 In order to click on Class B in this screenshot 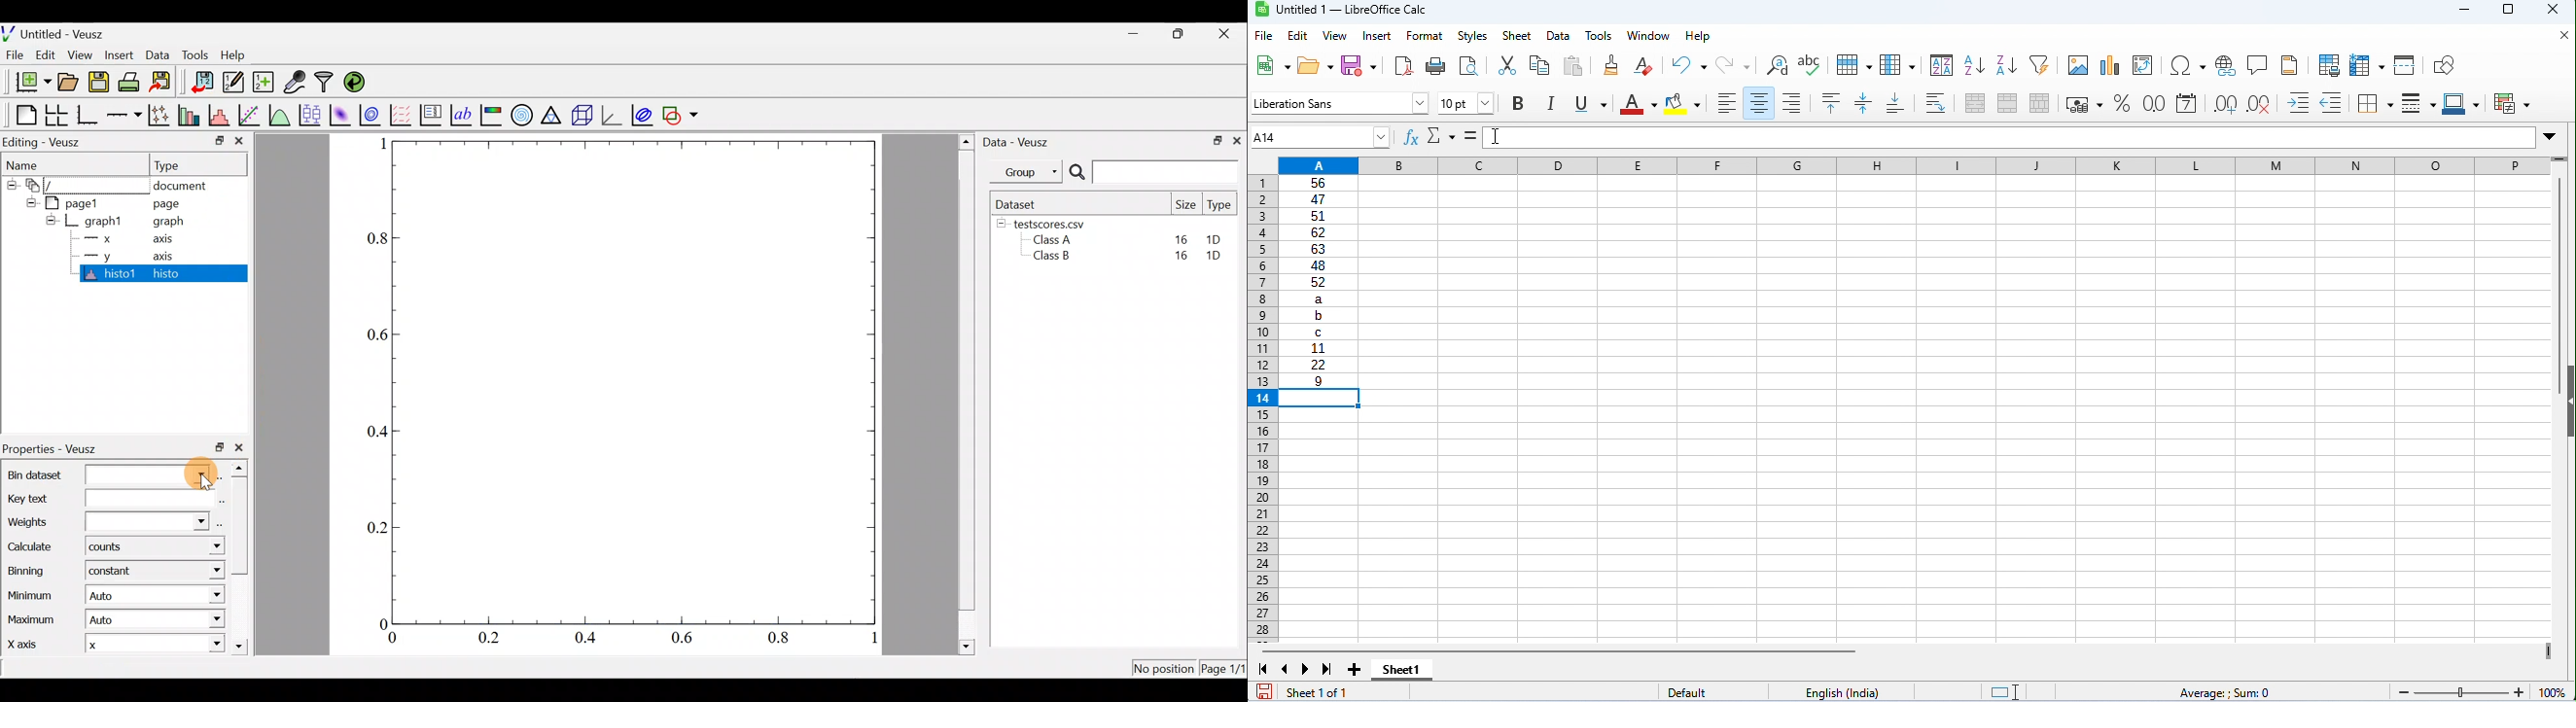, I will do `click(1050, 258)`.